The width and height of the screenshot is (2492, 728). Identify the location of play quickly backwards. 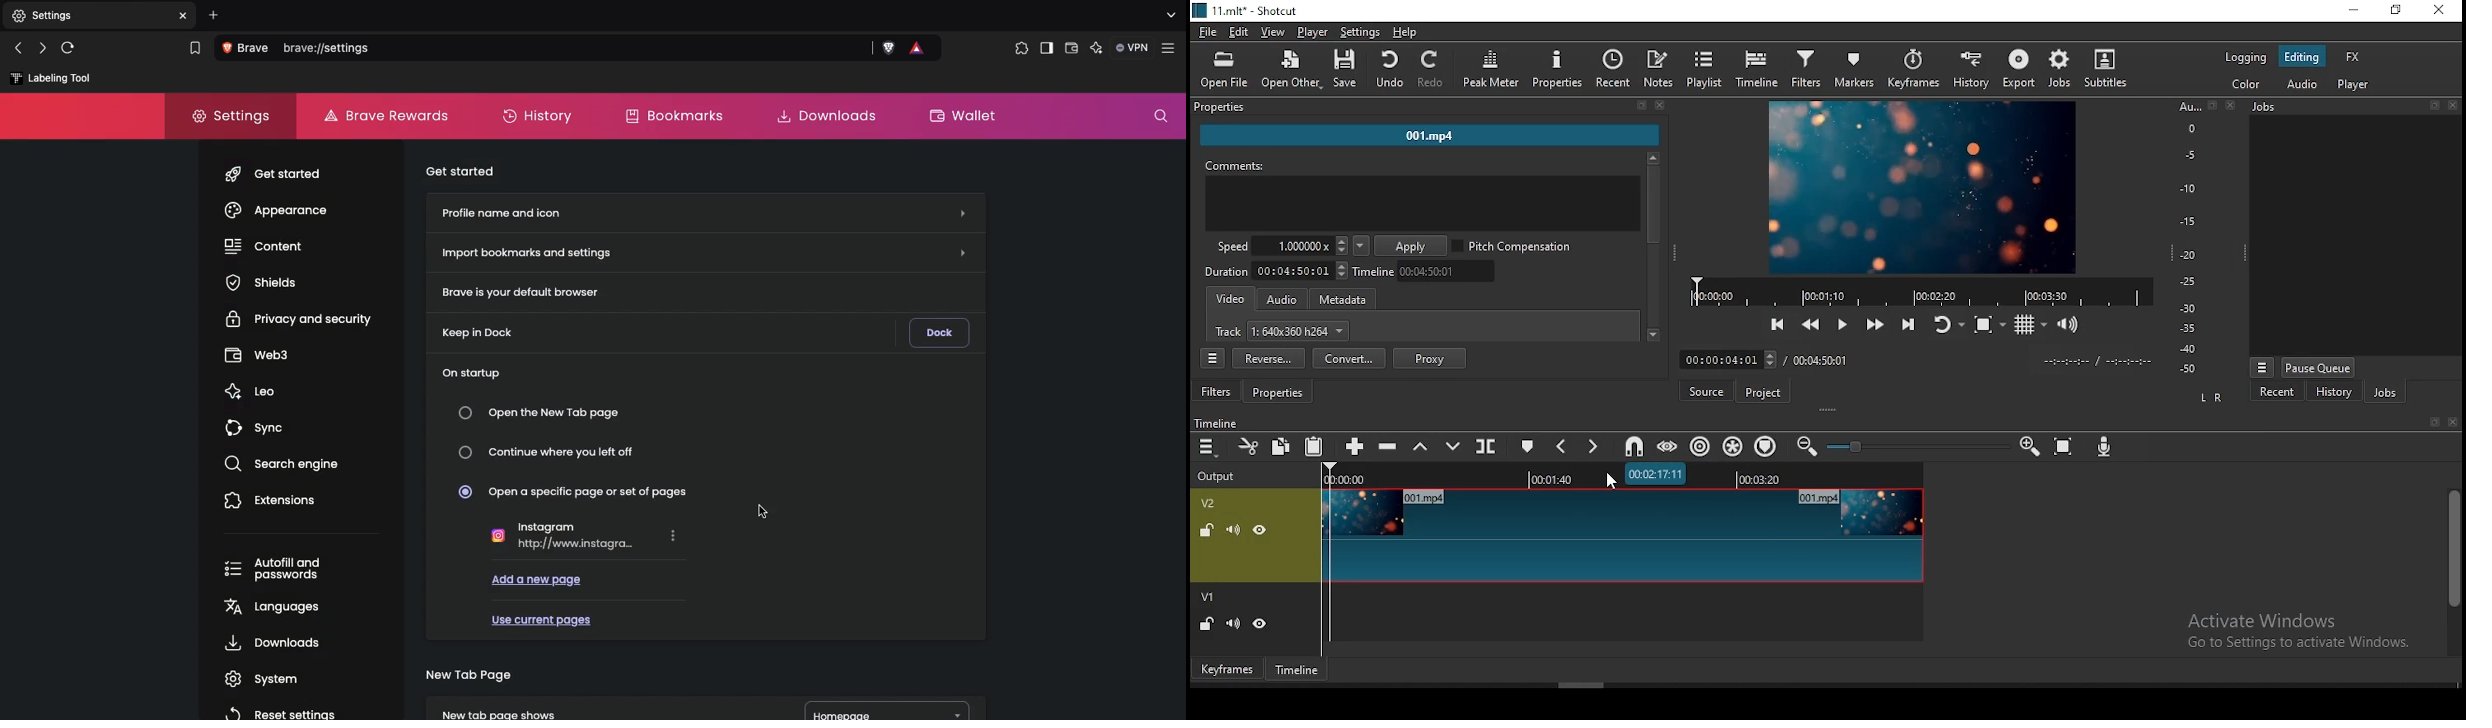
(1811, 324).